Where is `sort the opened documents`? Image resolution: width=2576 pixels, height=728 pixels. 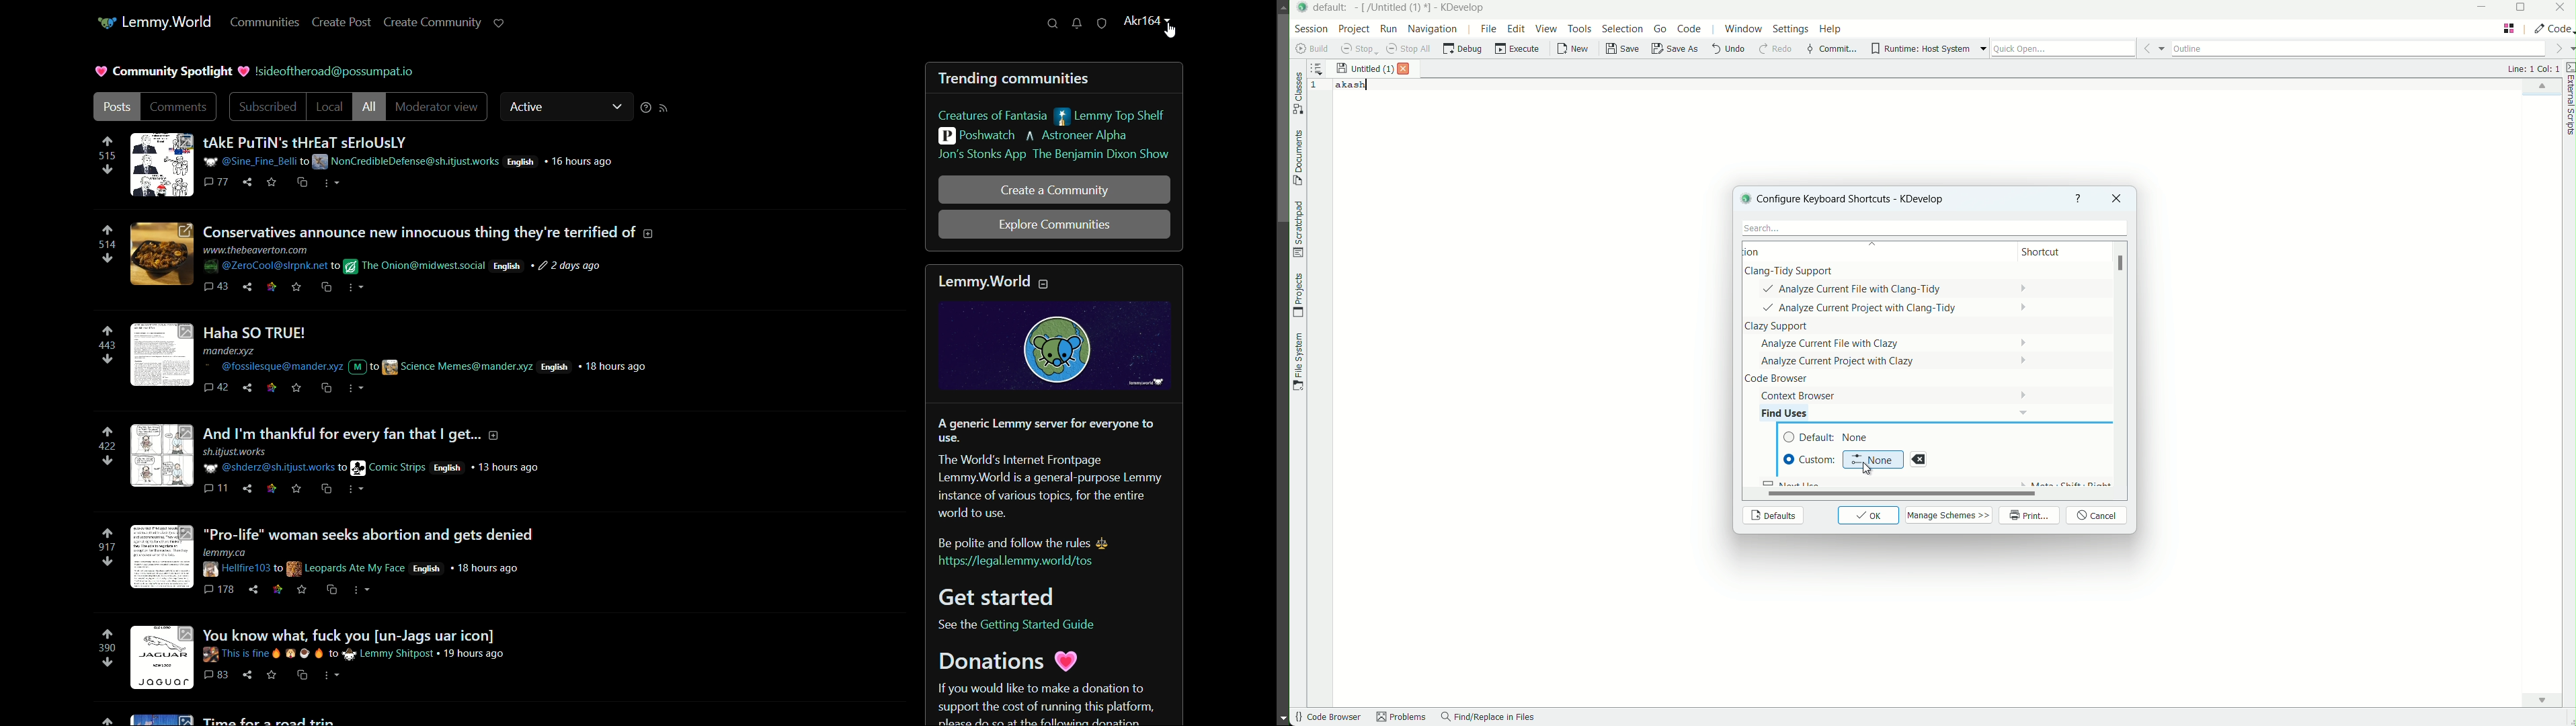 sort the opened documents is located at coordinates (1317, 66).